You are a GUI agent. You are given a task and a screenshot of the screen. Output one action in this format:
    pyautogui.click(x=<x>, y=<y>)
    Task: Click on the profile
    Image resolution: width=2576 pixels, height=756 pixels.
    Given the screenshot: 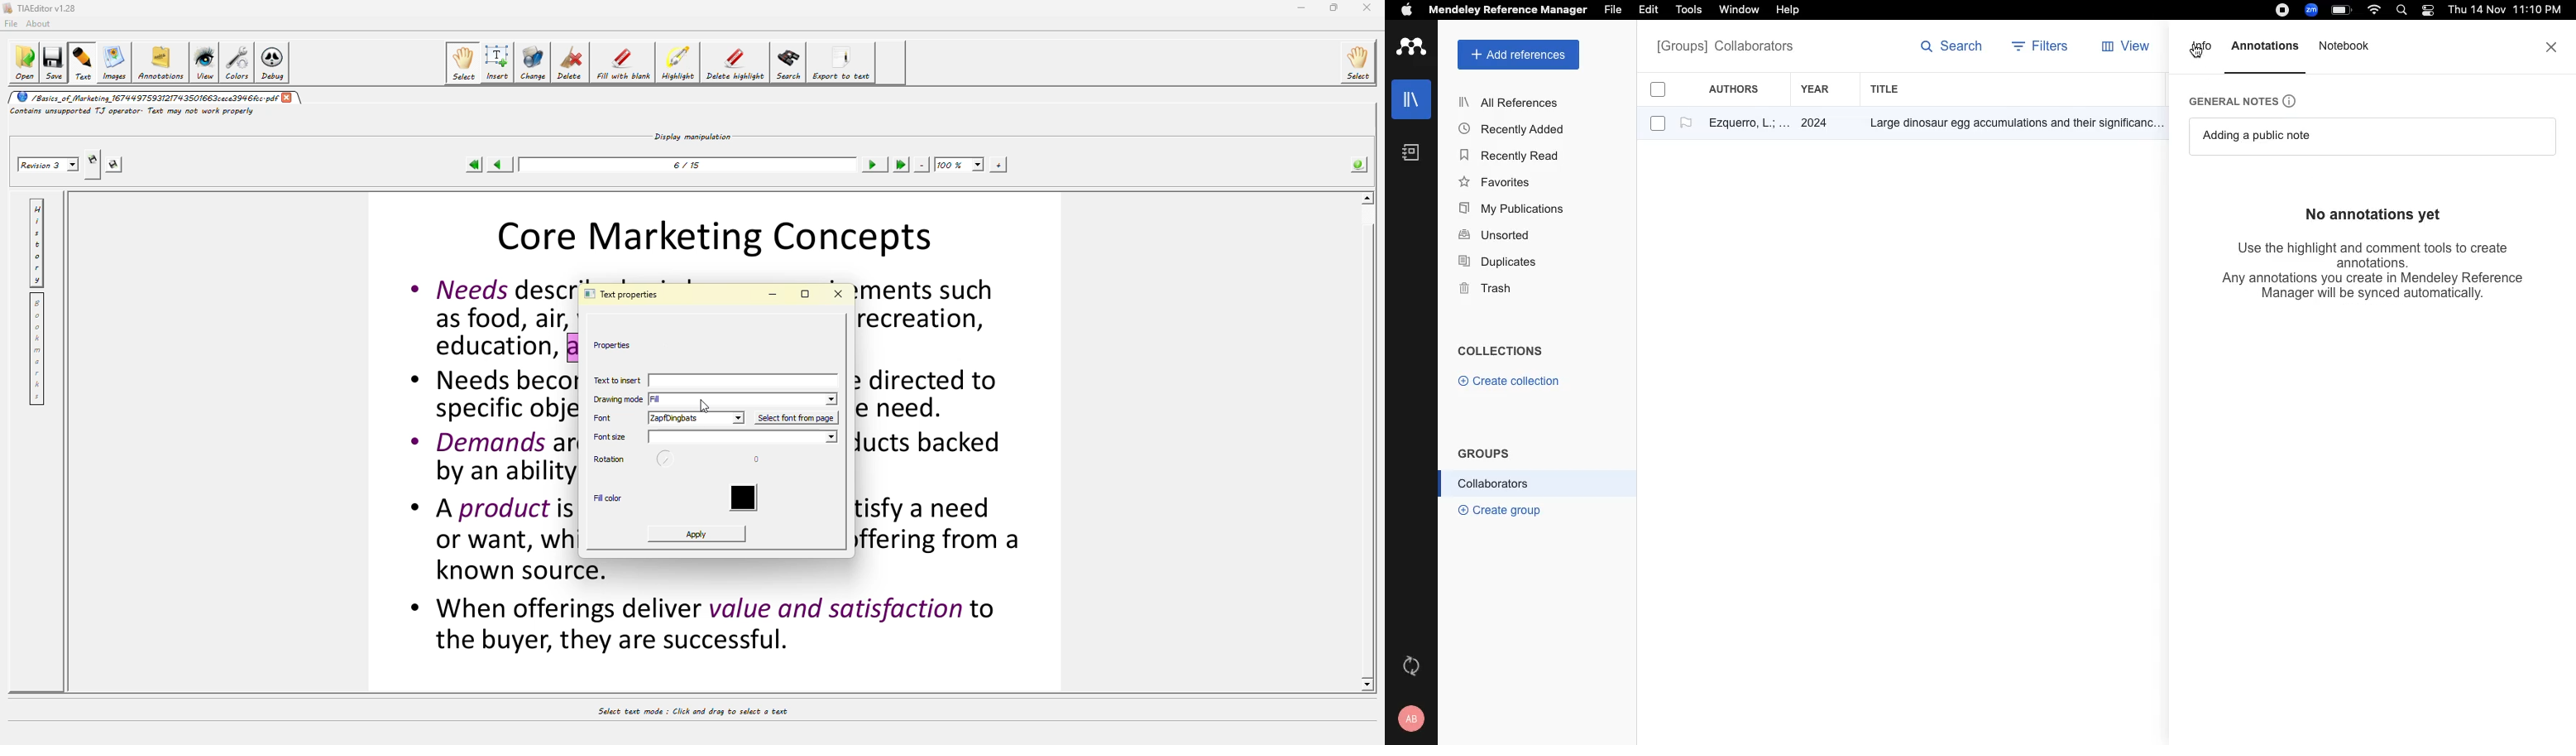 What is the action you would take?
    pyautogui.click(x=1414, y=719)
    